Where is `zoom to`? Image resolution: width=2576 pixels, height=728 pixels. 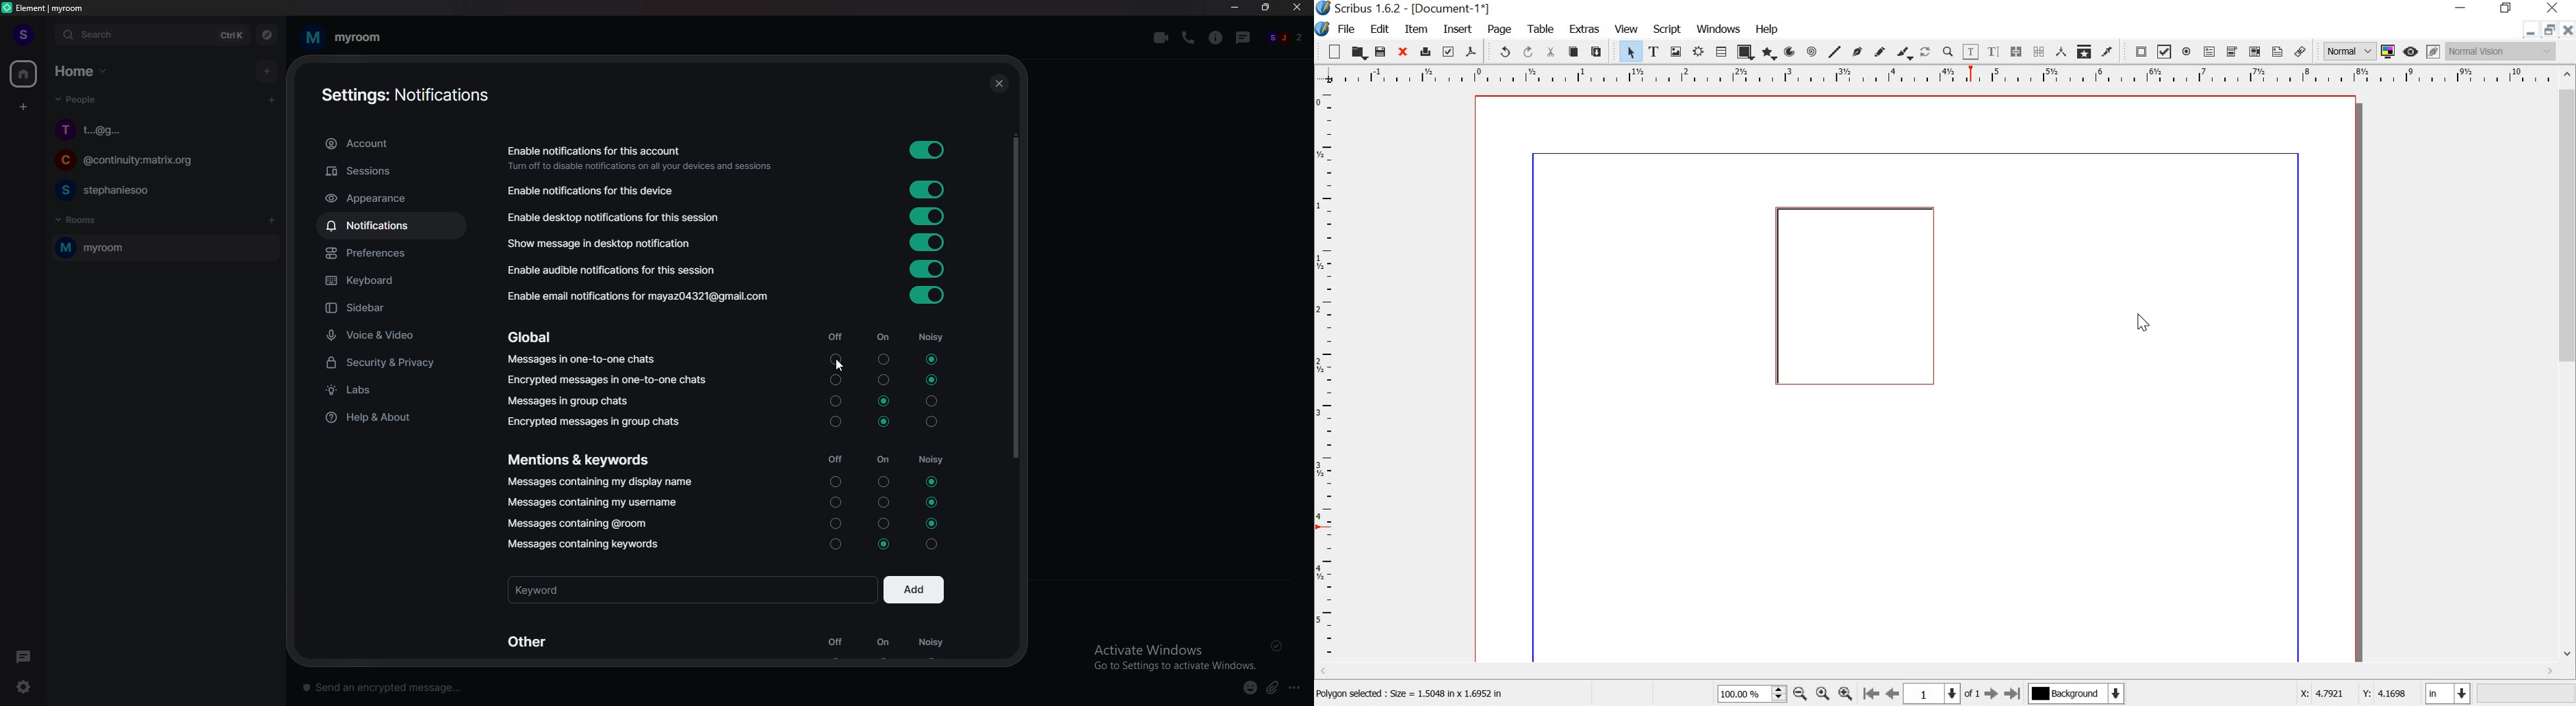
zoom to is located at coordinates (1822, 694).